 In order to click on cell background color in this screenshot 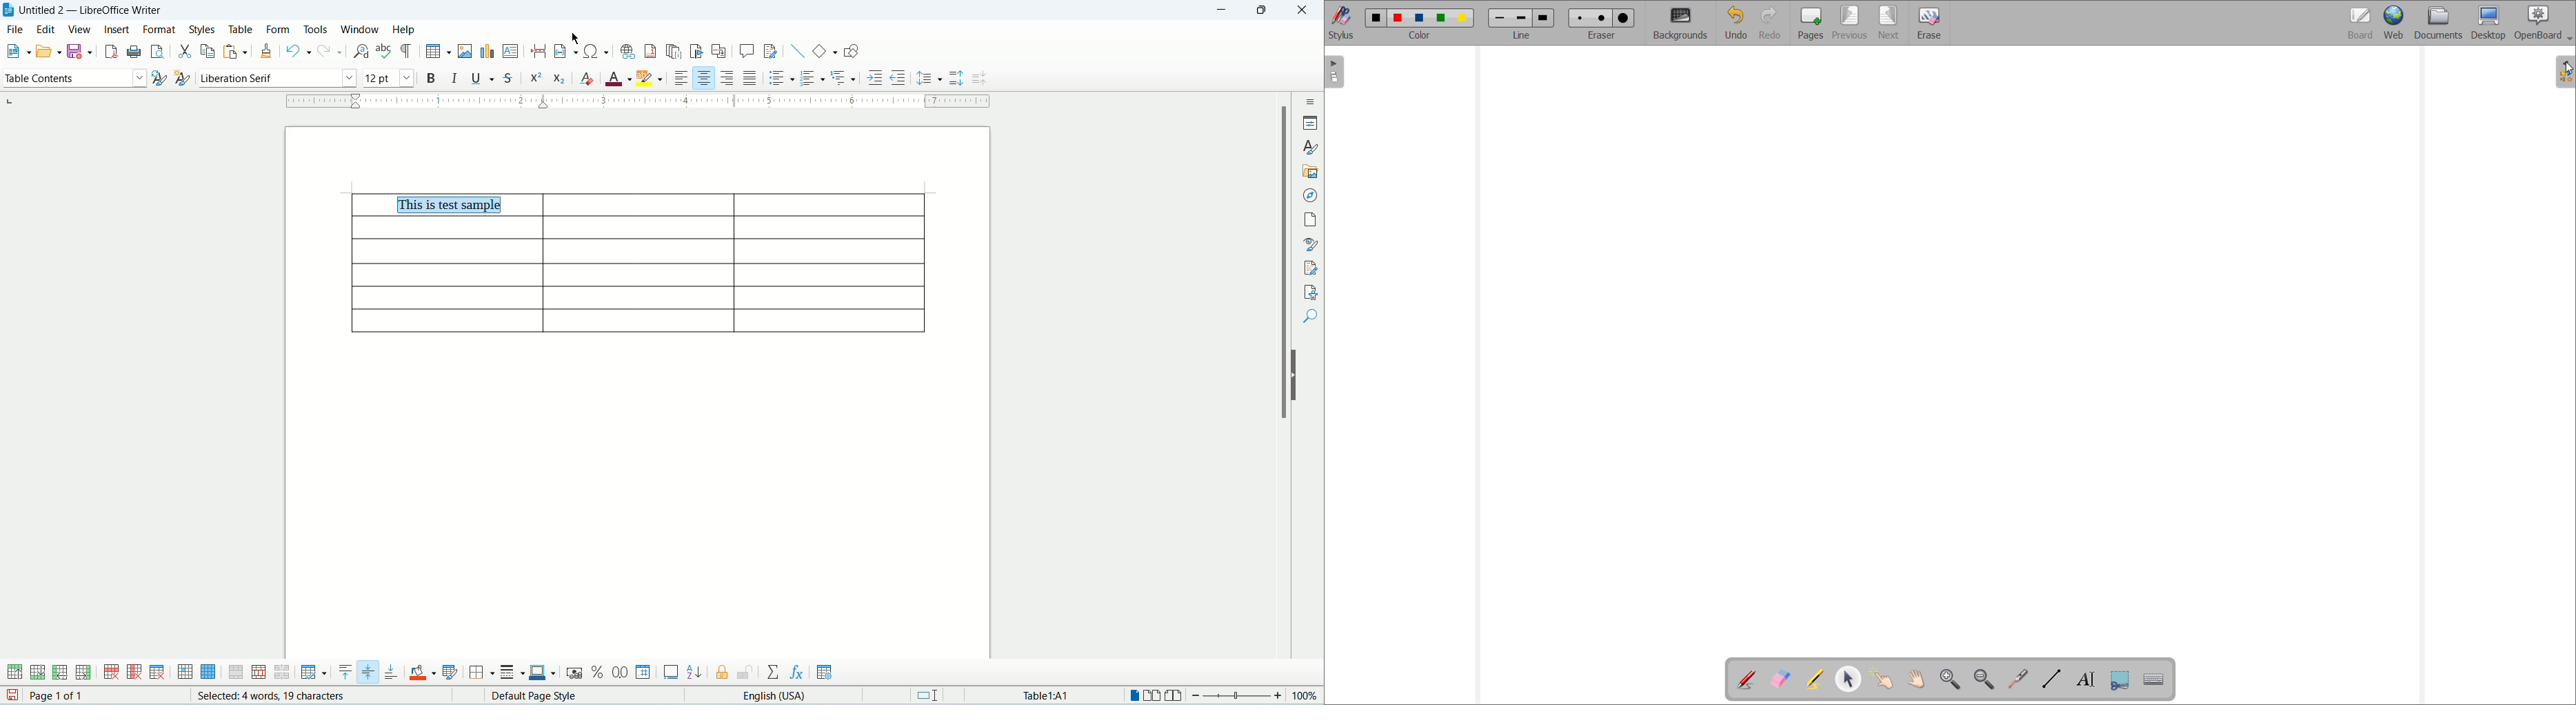, I will do `click(424, 672)`.